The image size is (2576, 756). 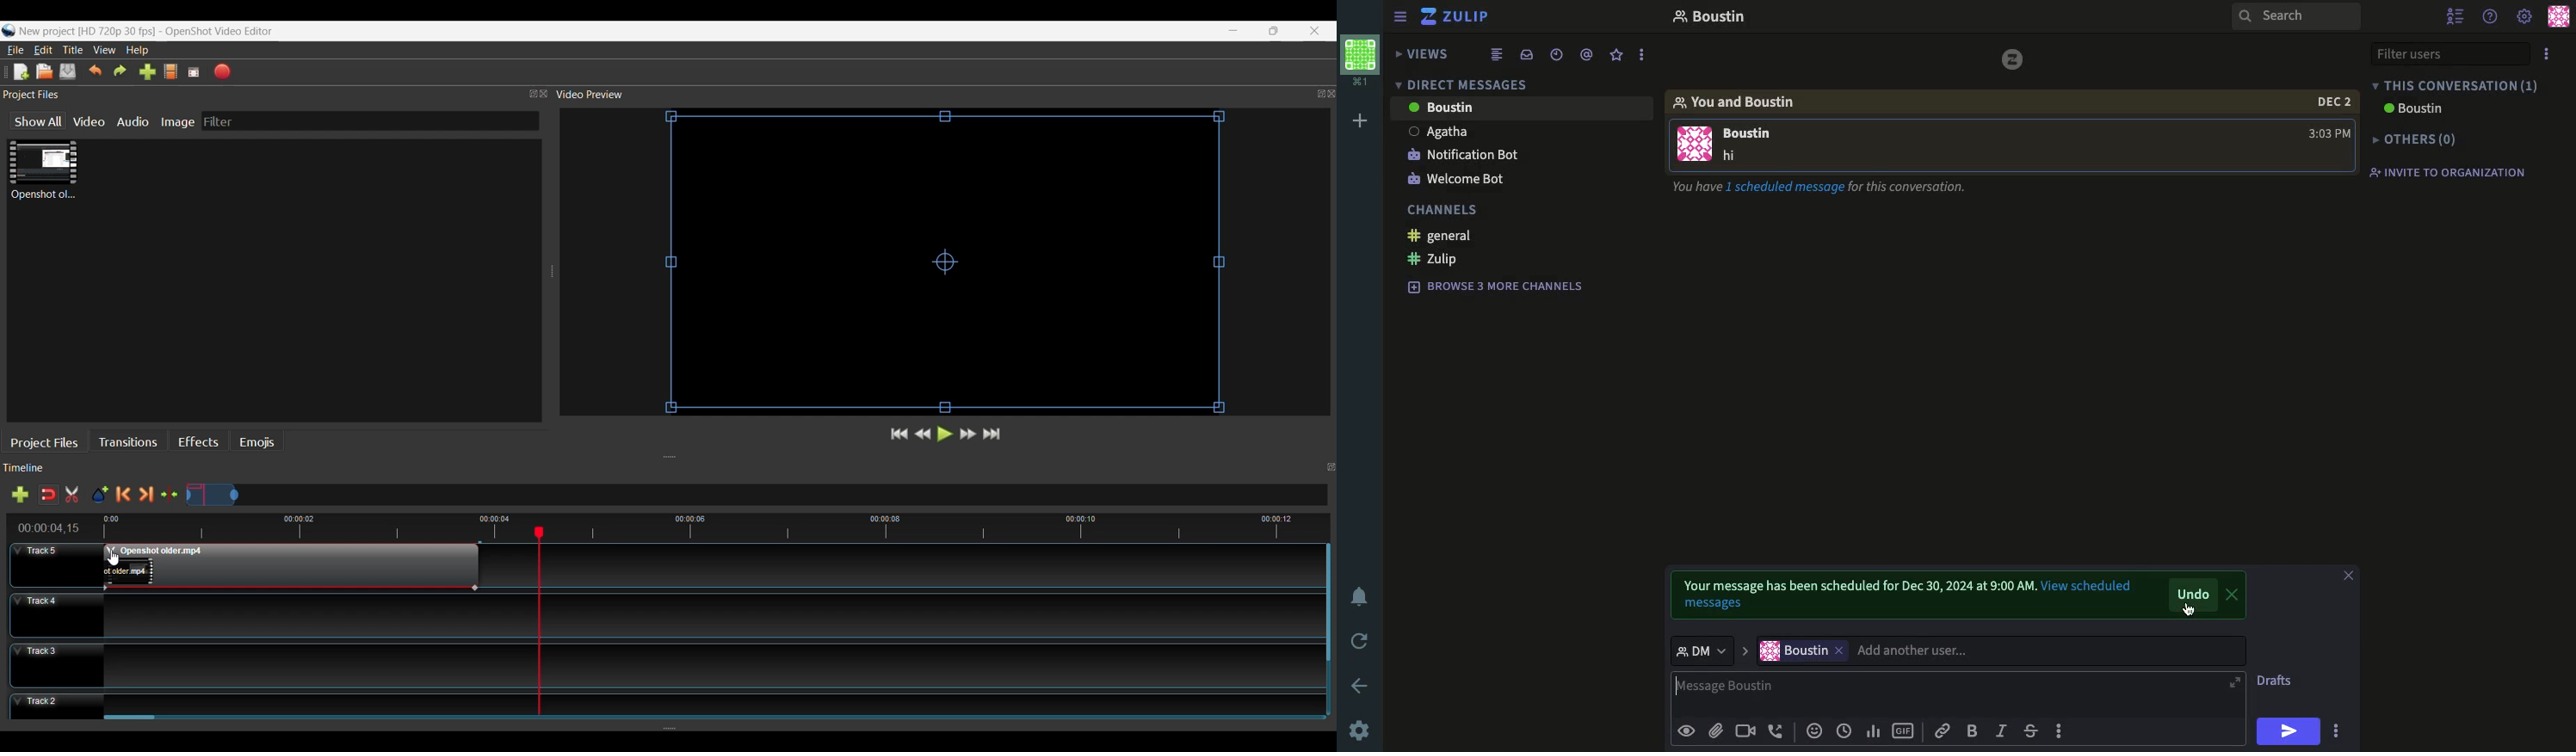 What do you see at coordinates (1362, 686) in the screenshot?
I see `back` at bounding box center [1362, 686].